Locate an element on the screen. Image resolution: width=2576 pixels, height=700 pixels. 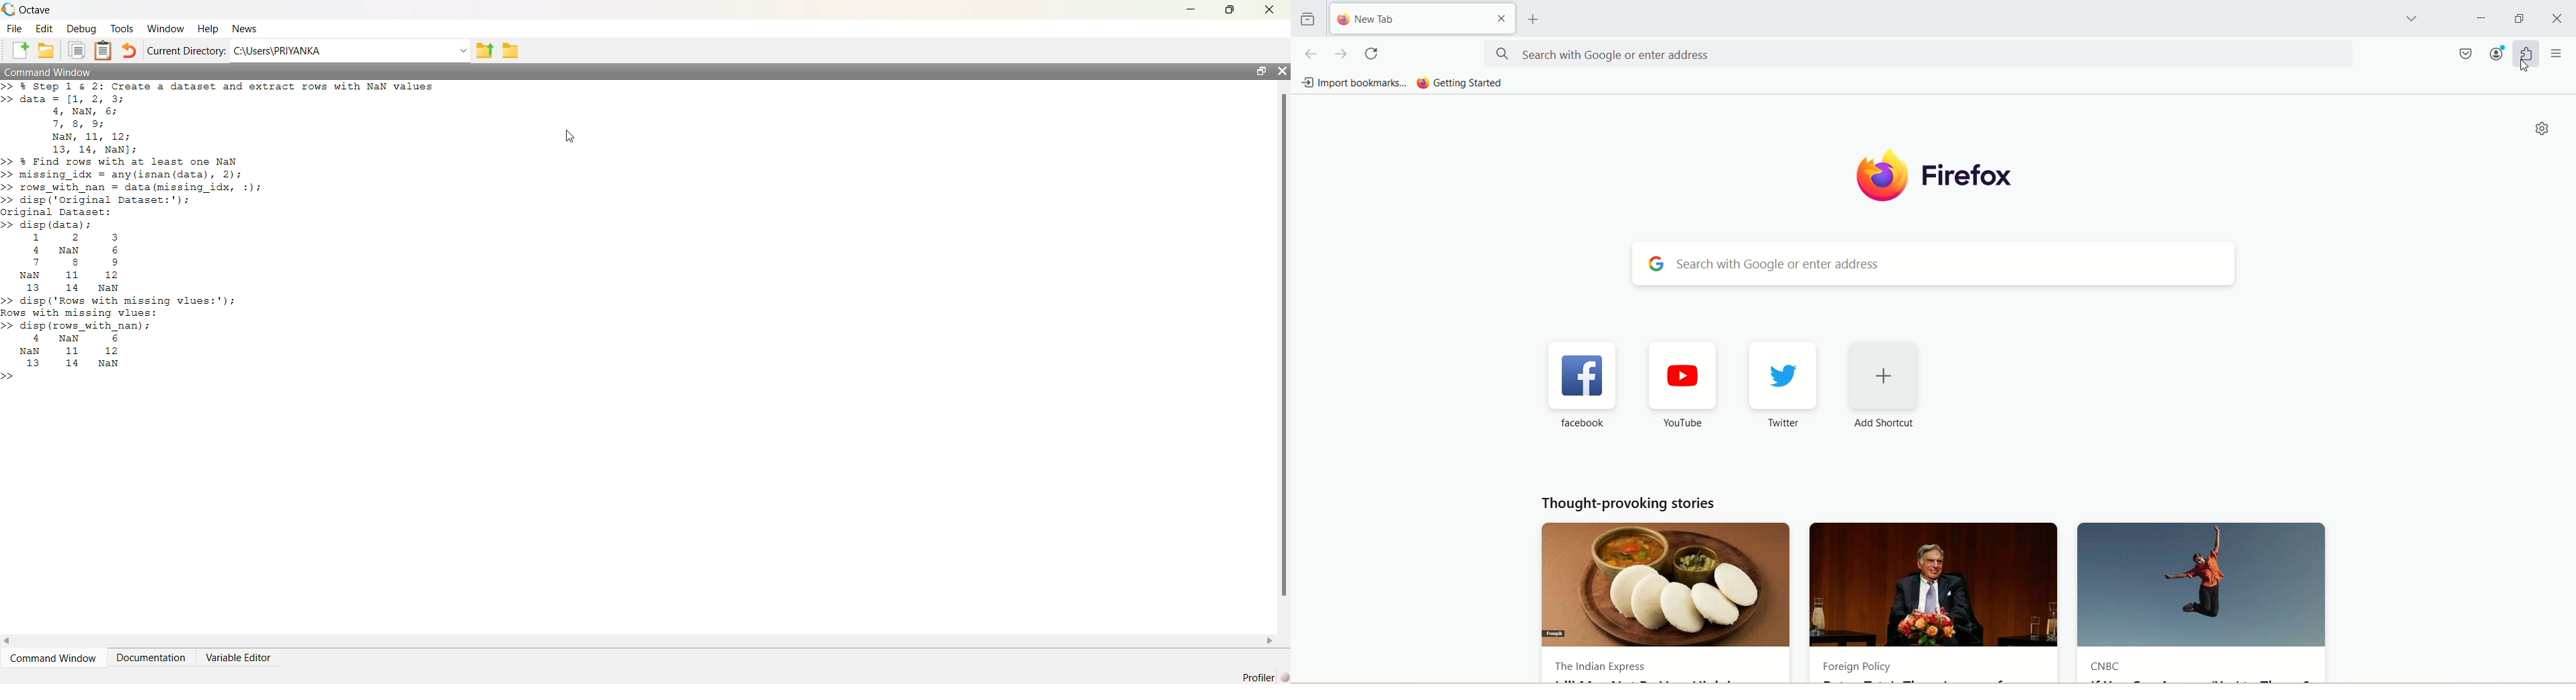
Undo is located at coordinates (128, 50).